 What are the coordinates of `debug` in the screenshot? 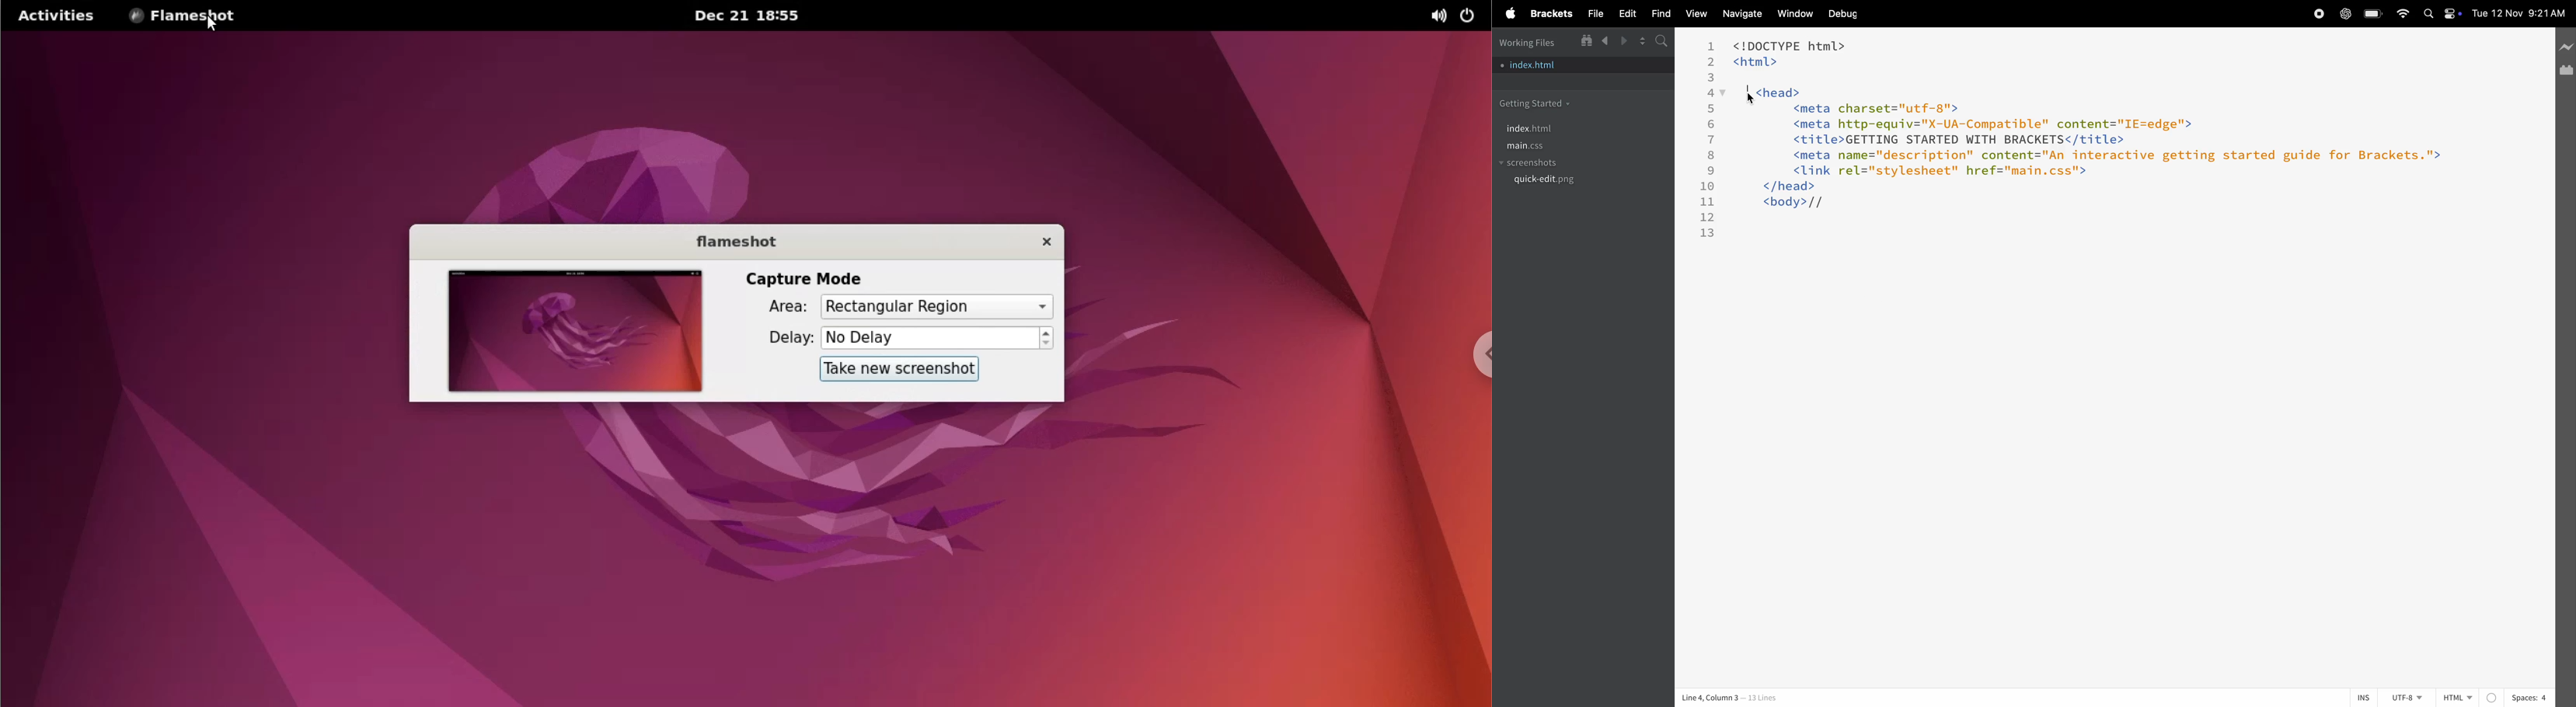 It's located at (1849, 12).